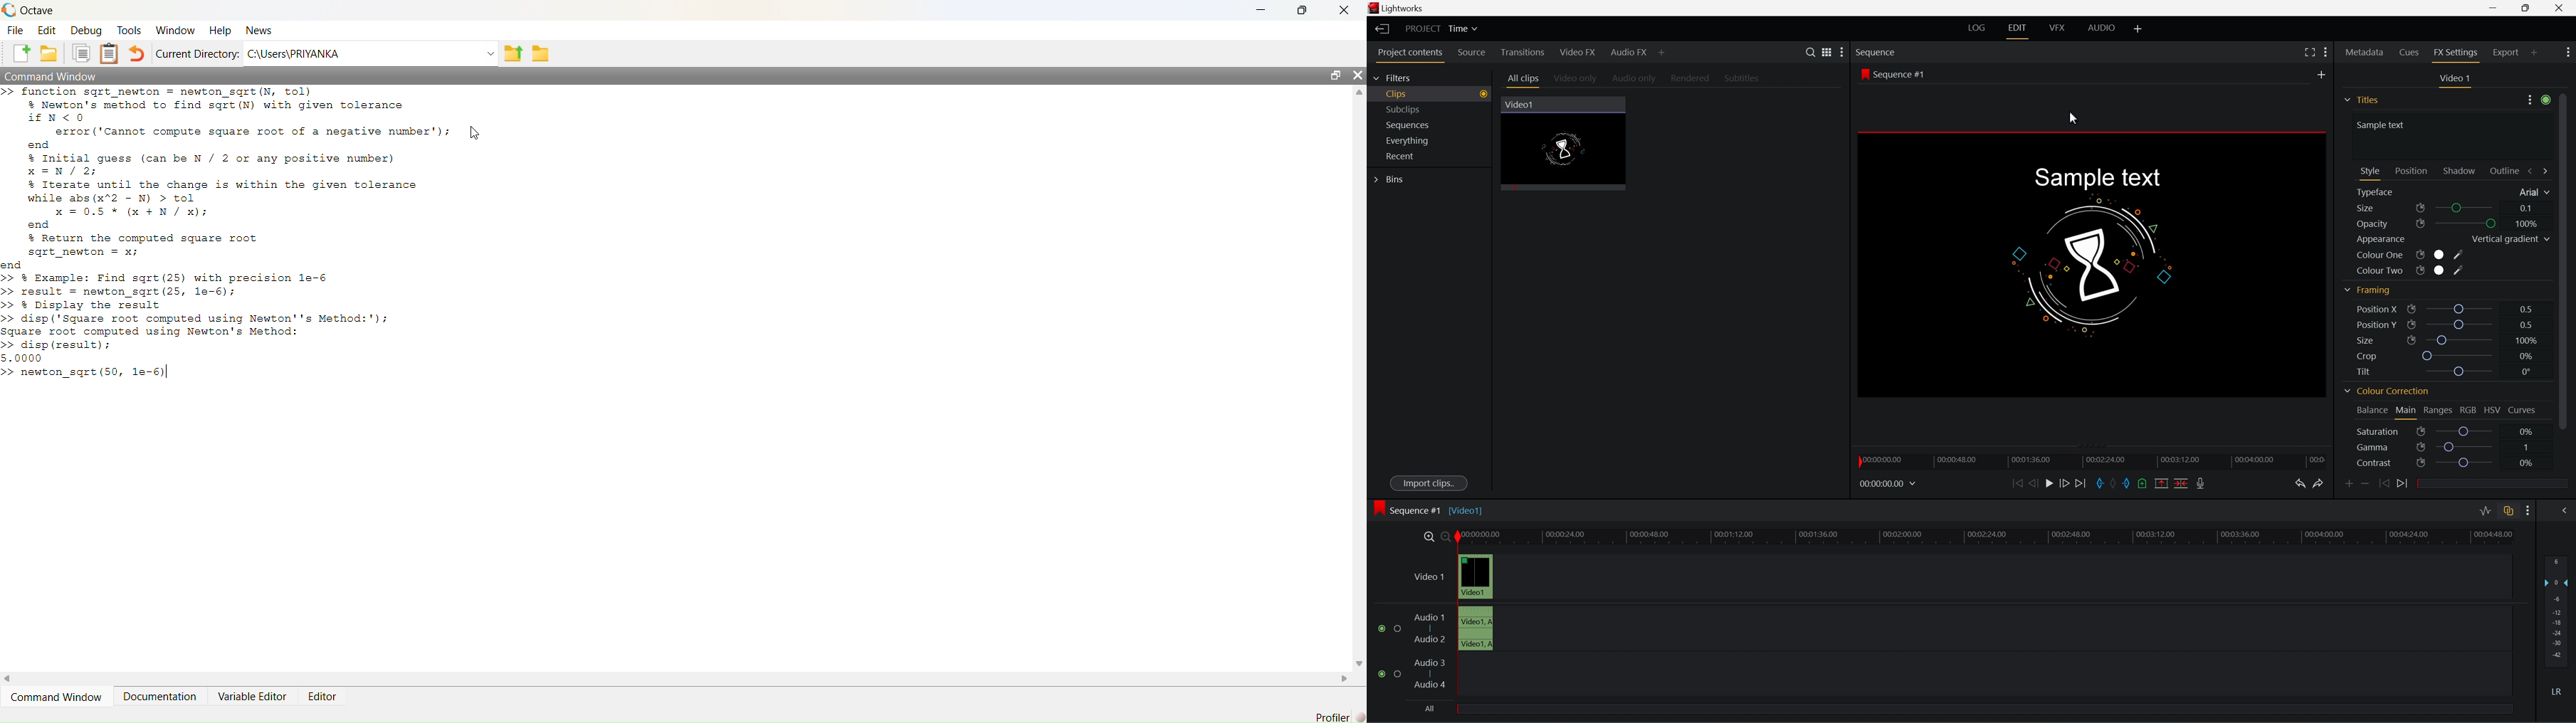  I want to click on video only, so click(1577, 79).